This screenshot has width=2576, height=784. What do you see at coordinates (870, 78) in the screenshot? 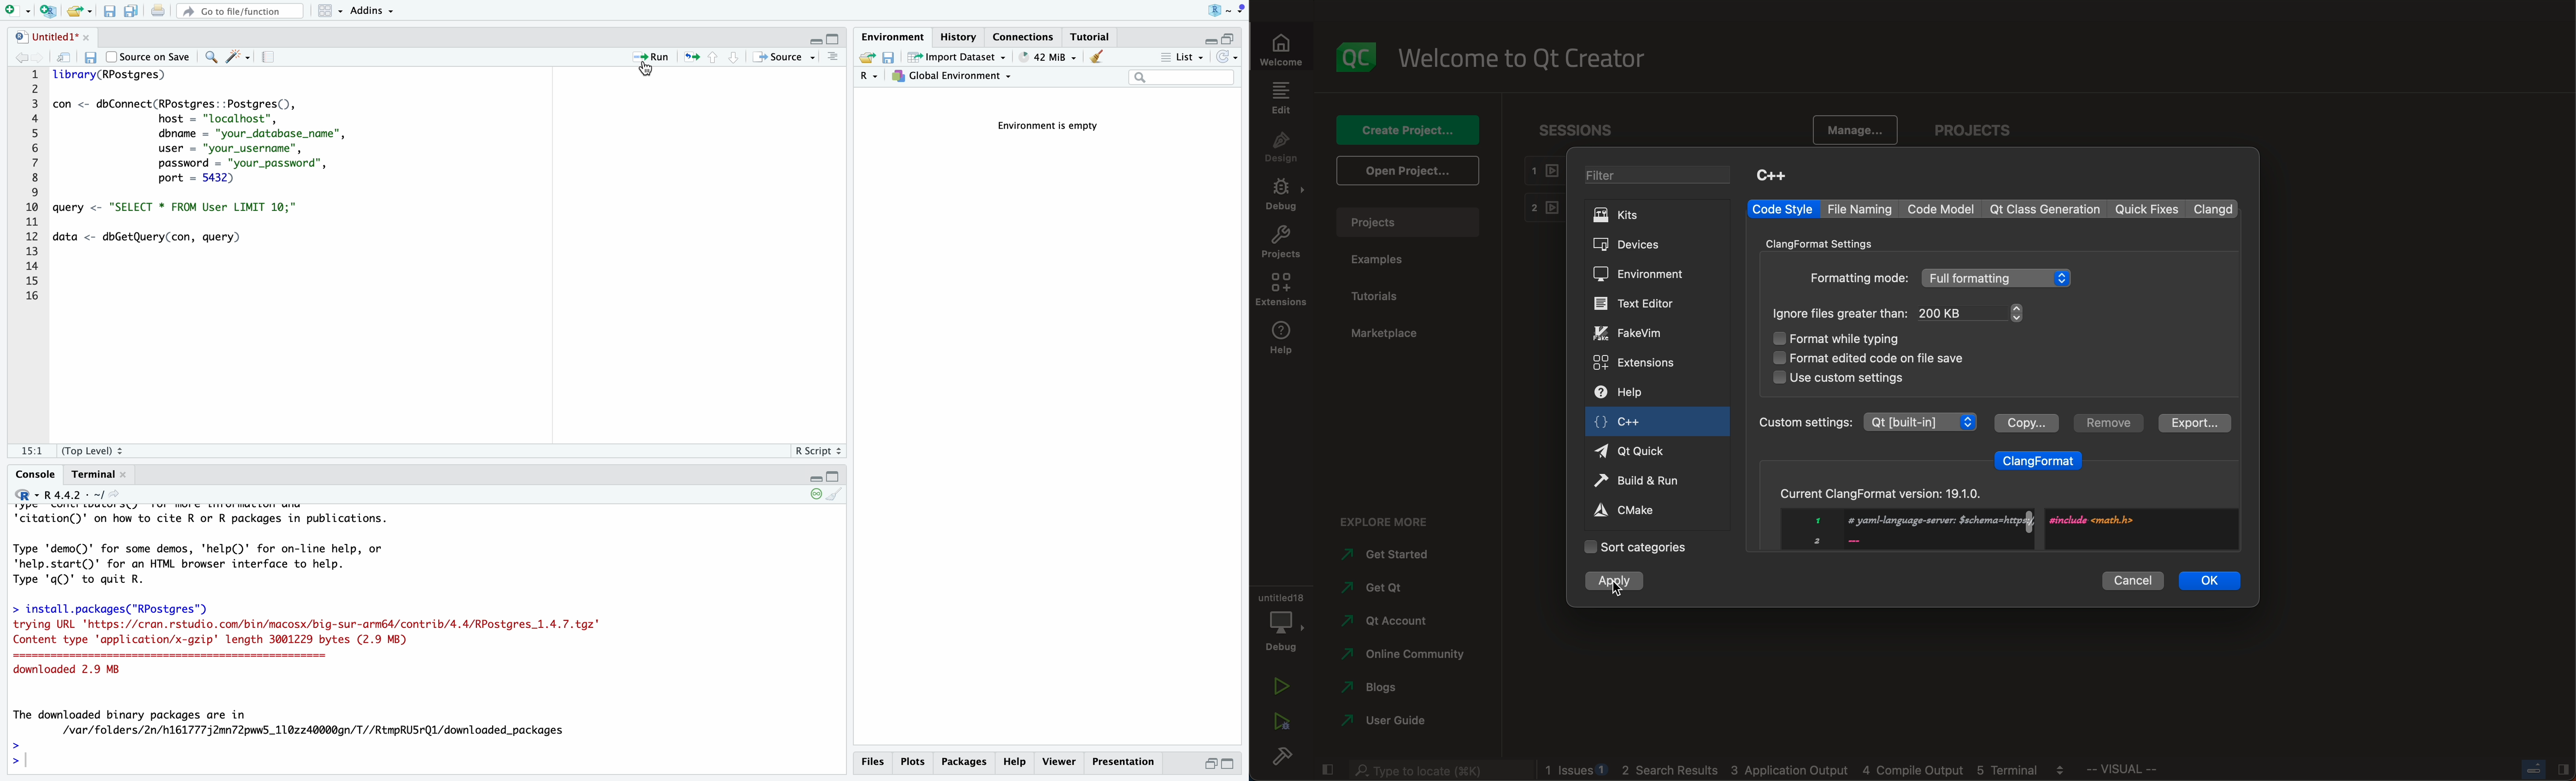
I see `language select` at bounding box center [870, 78].